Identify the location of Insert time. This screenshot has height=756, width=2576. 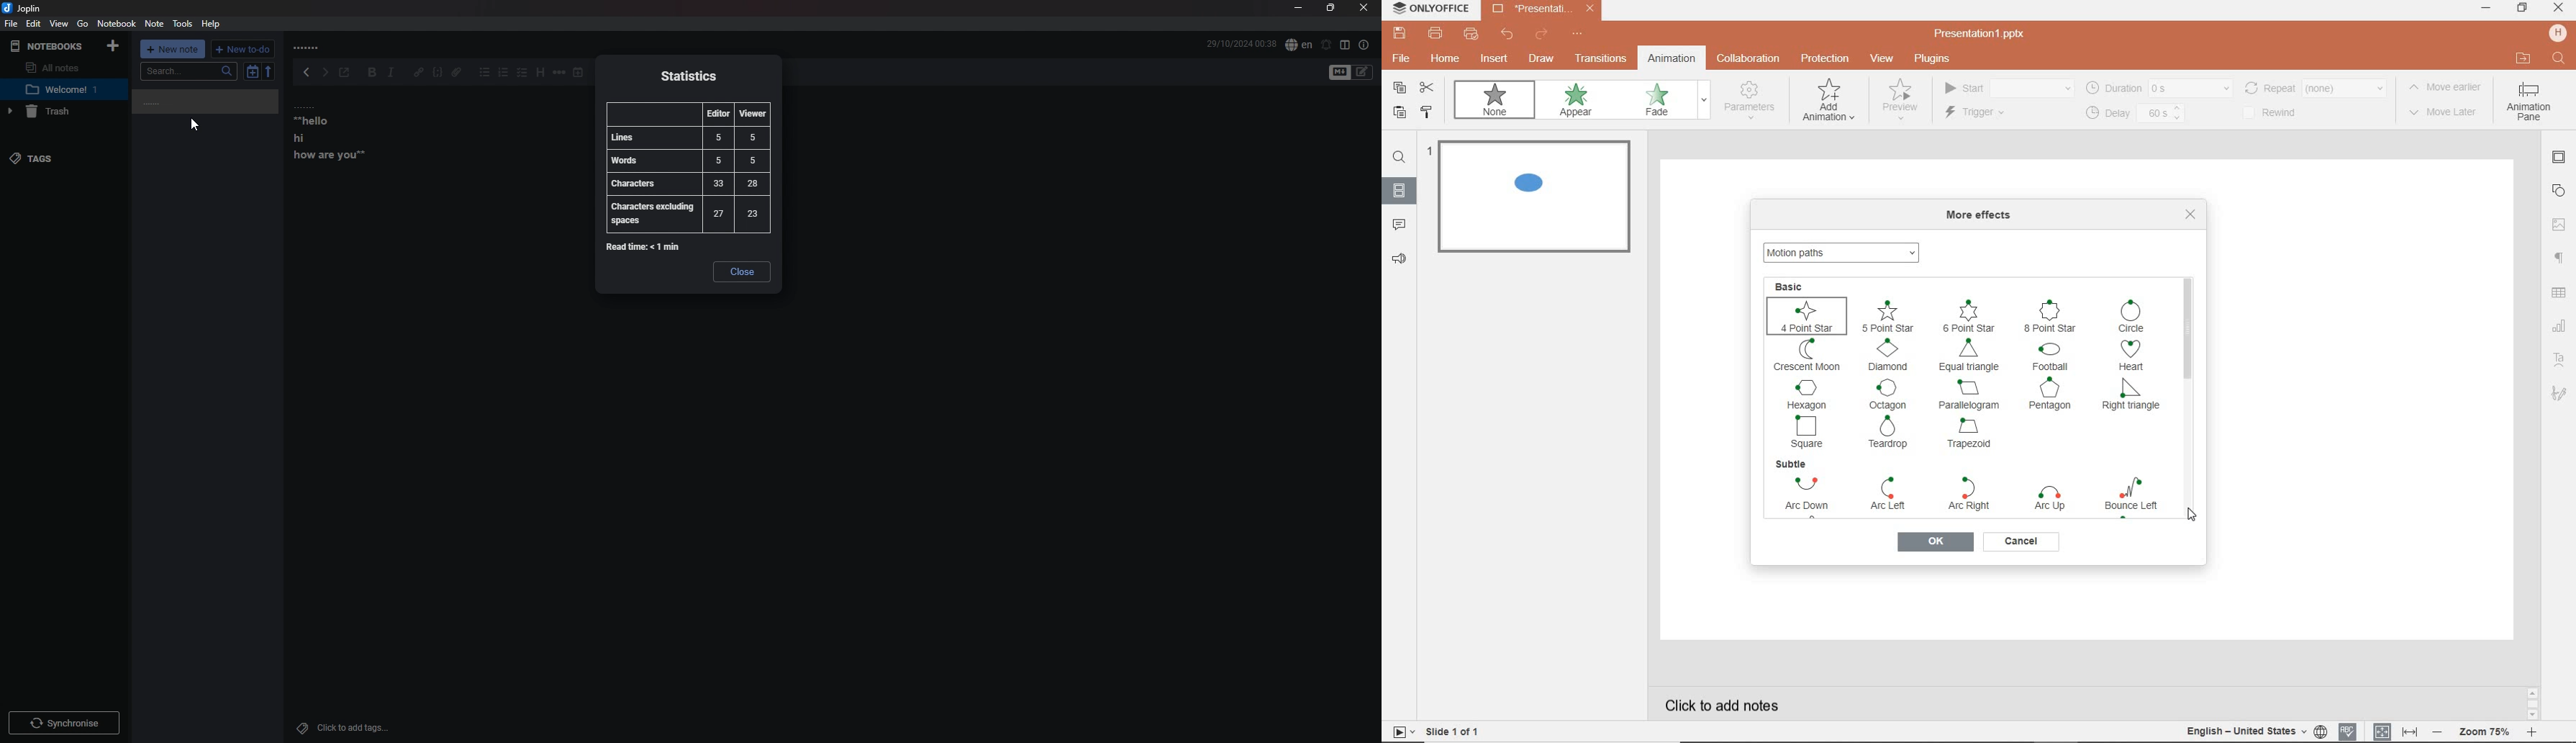
(580, 73).